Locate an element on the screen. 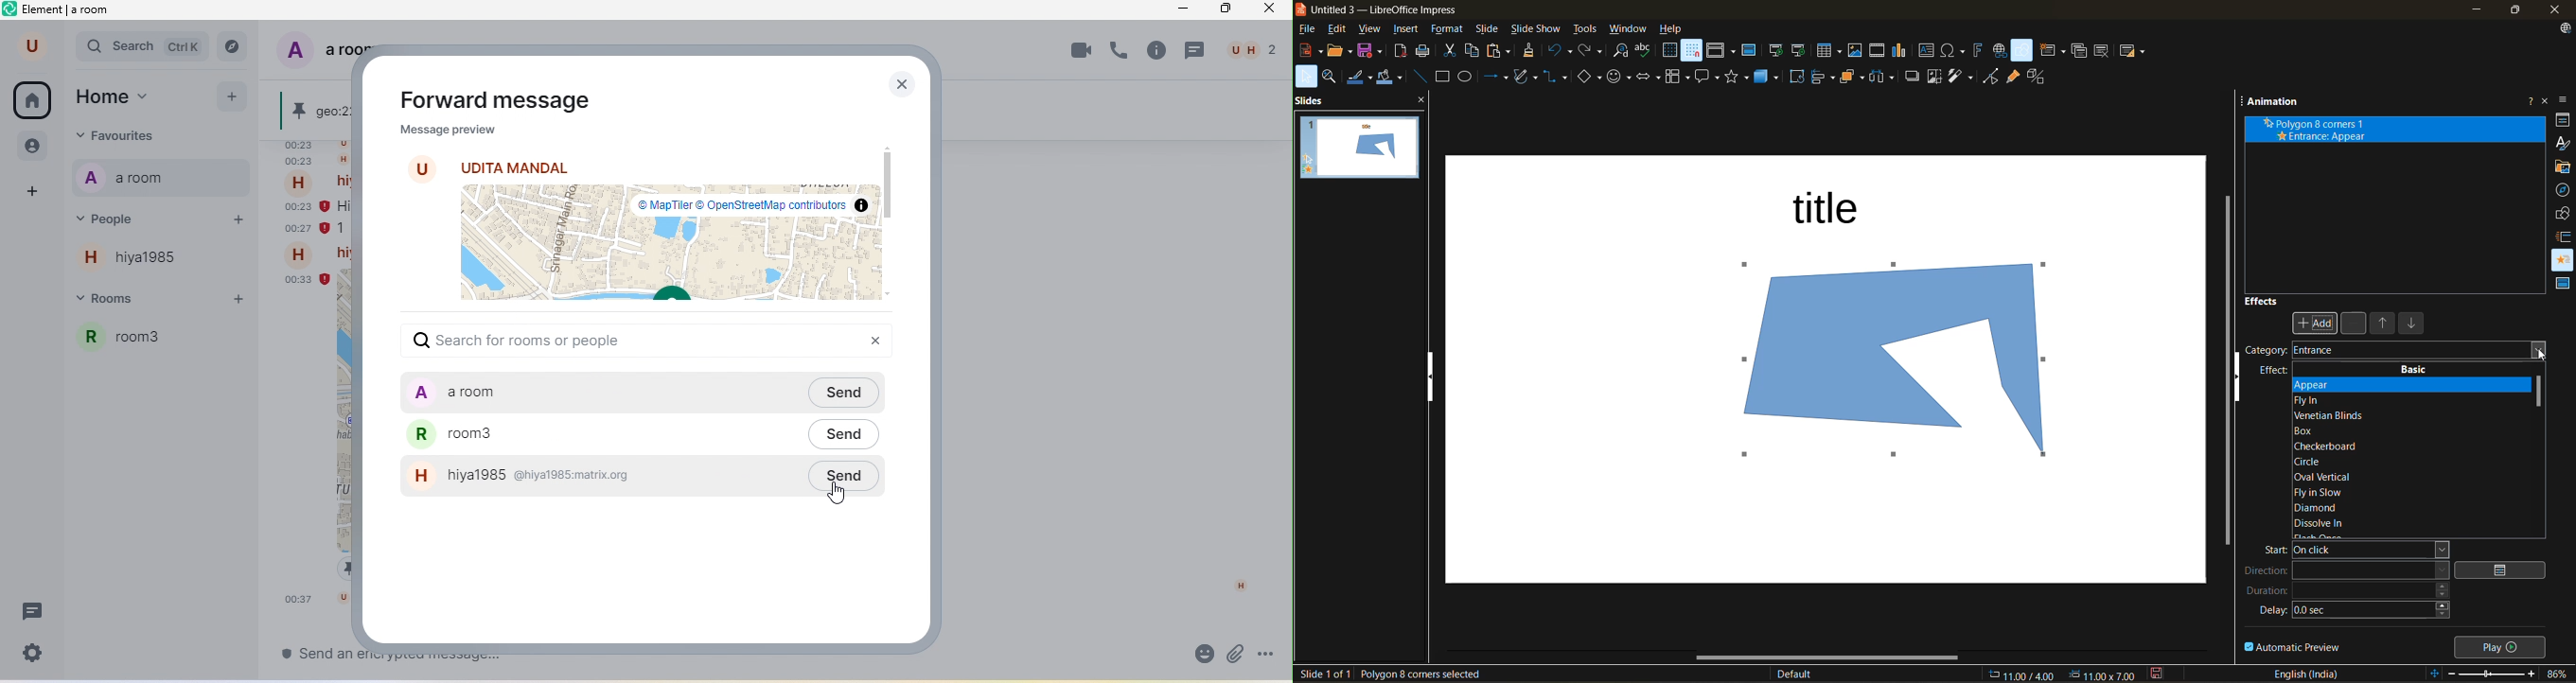  shapes is located at coordinates (2561, 211).